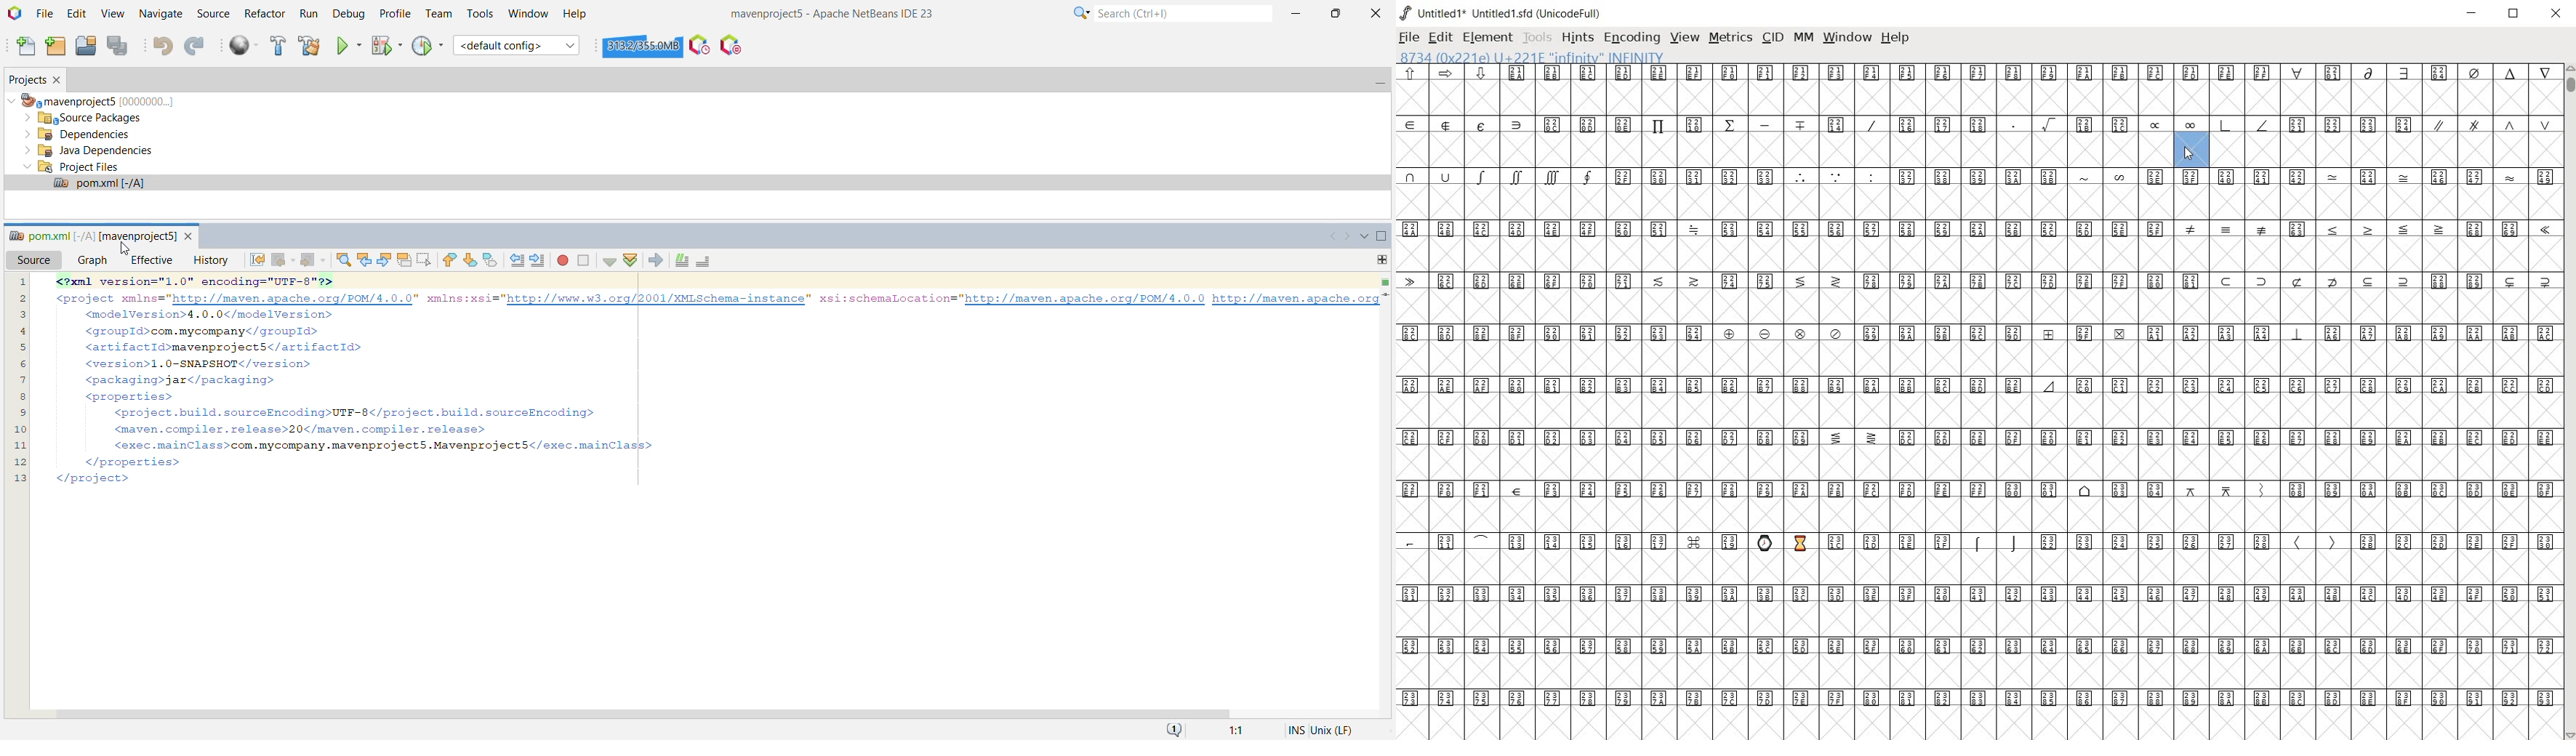 This screenshot has height=756, width=2576. I want to click on Unicode code points, so click(1576, 541).